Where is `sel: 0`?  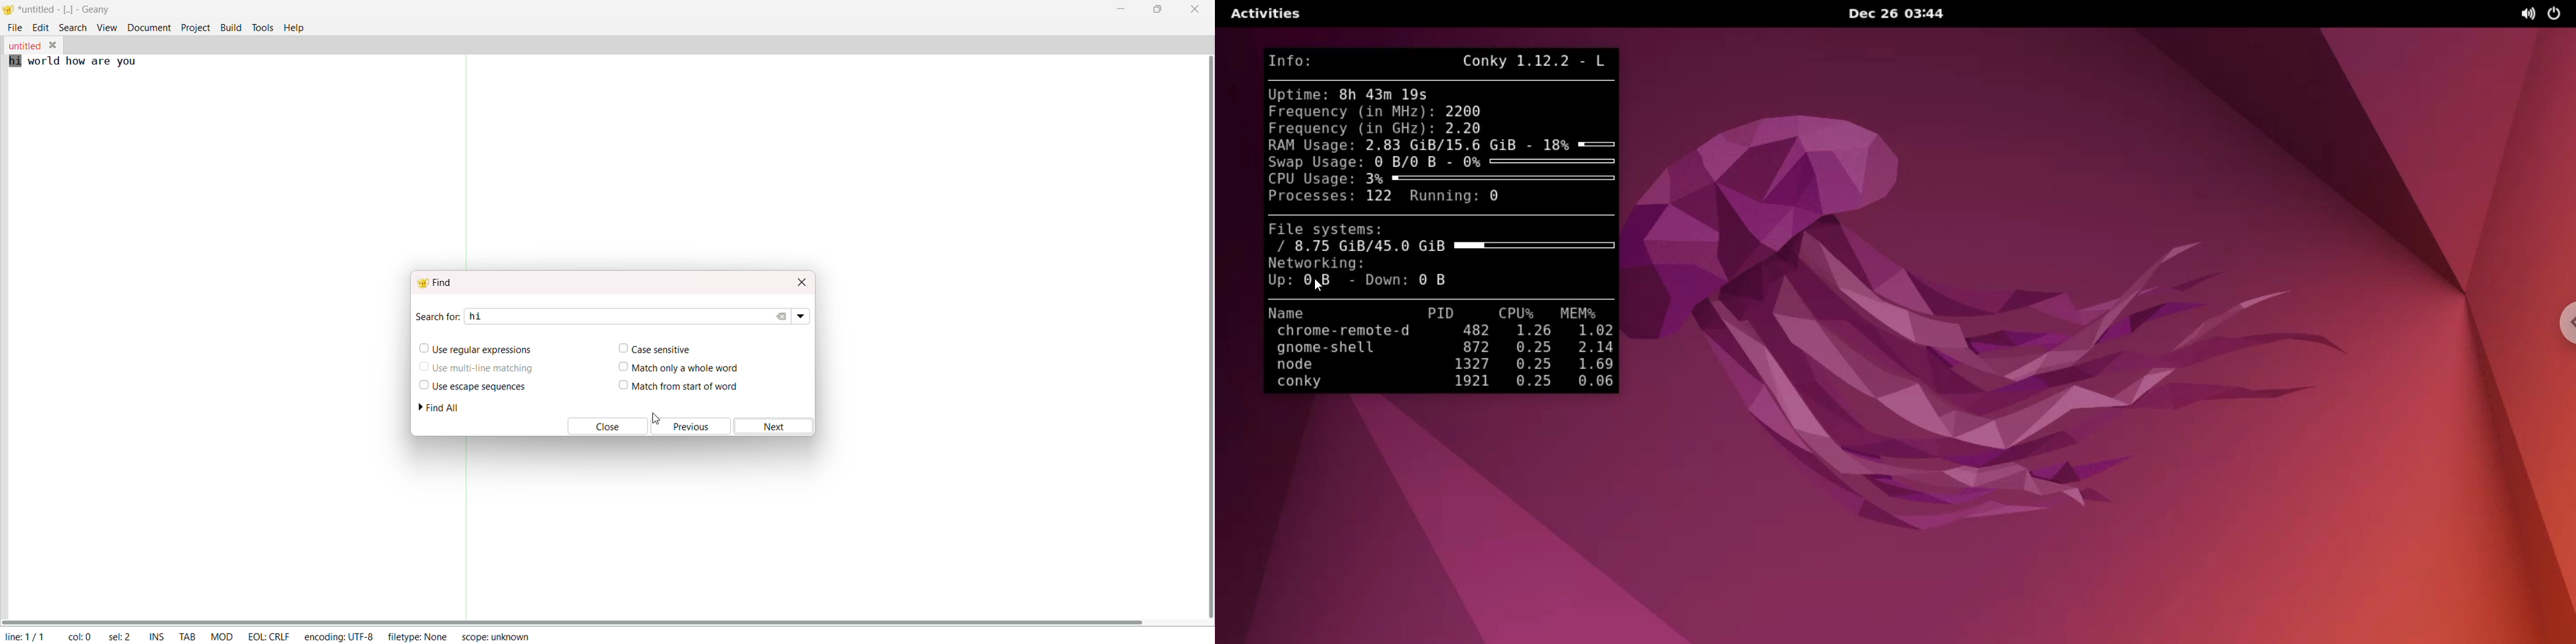
sel: 0 is located at coordinates (122, 636).